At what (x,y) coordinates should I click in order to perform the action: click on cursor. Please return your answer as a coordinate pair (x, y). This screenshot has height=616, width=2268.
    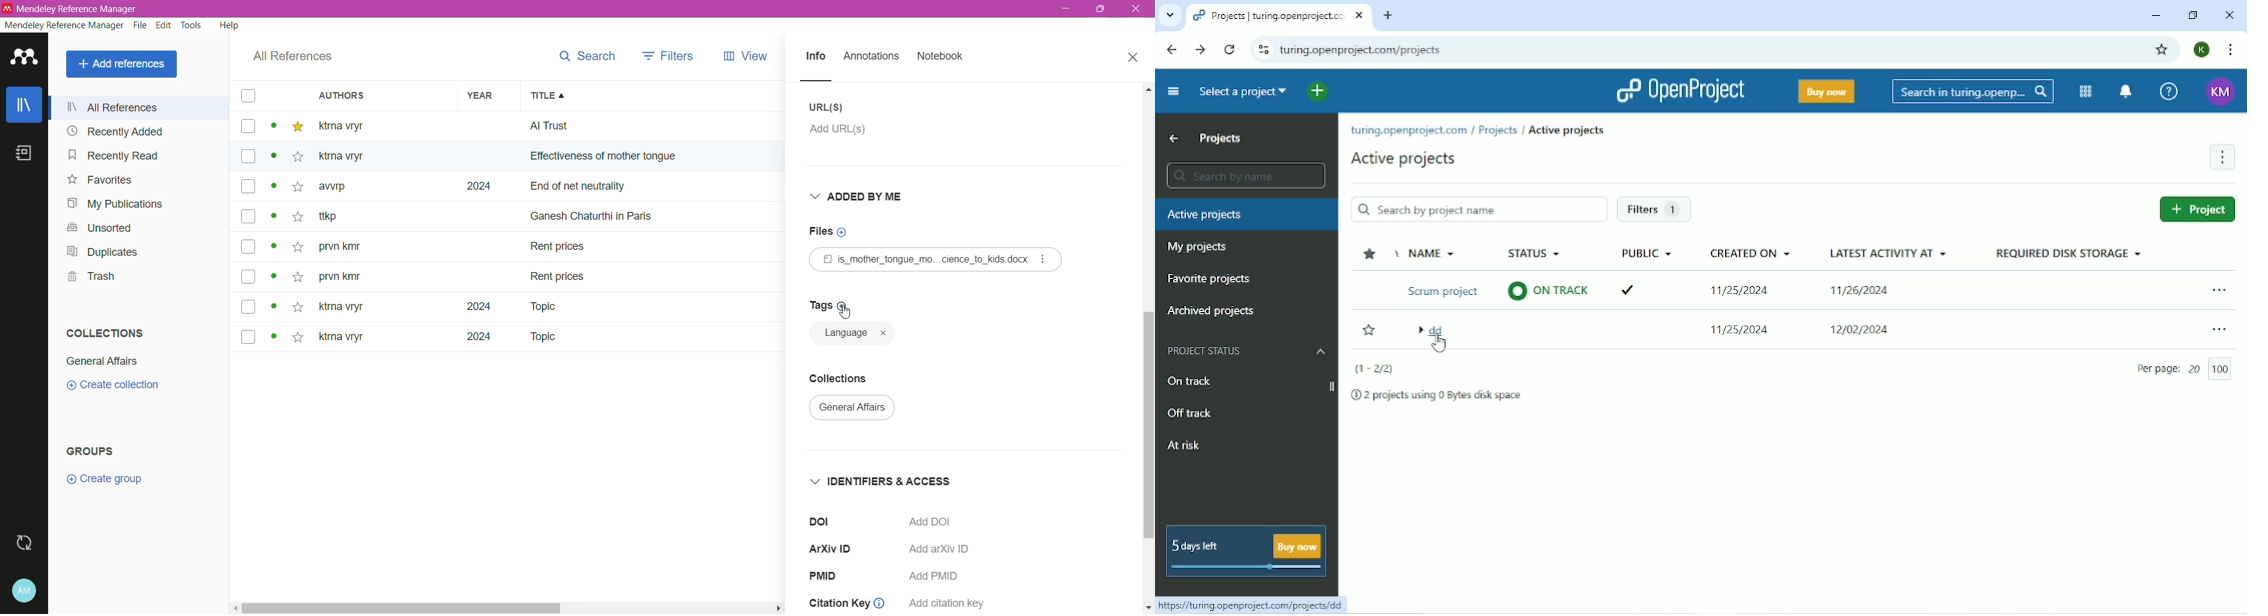
    Looking at the image, I should click on (1438, 344).